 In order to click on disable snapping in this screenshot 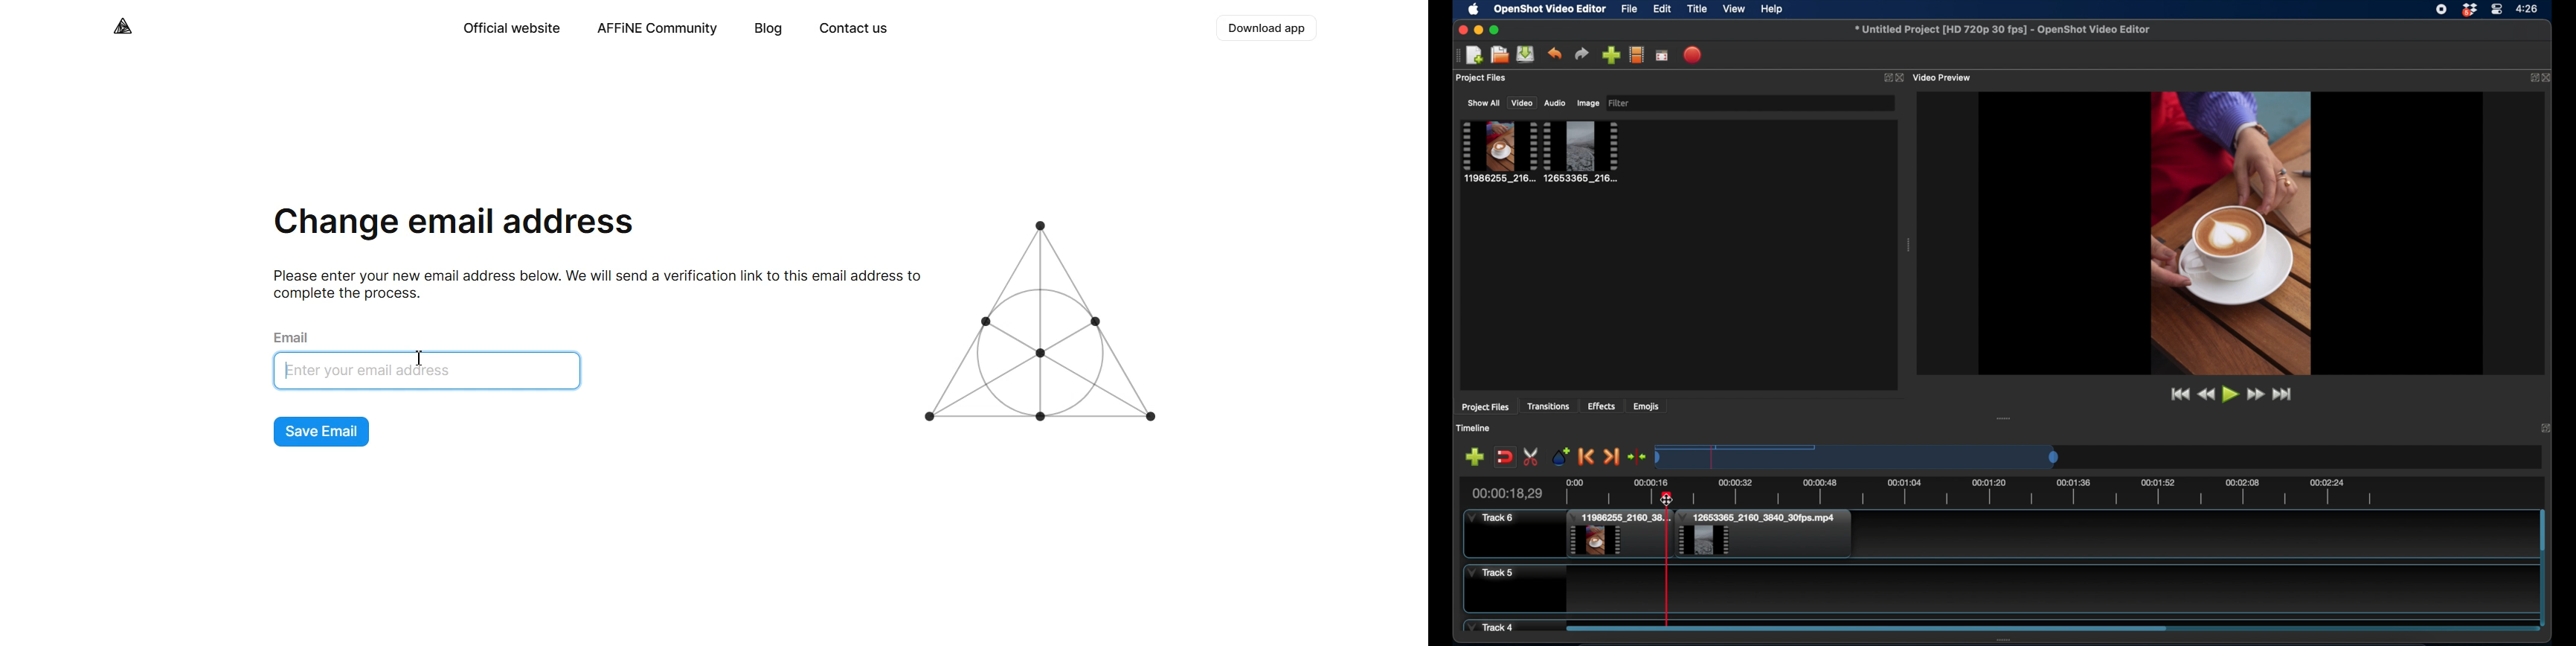, I will do `click(1505, 456)`.